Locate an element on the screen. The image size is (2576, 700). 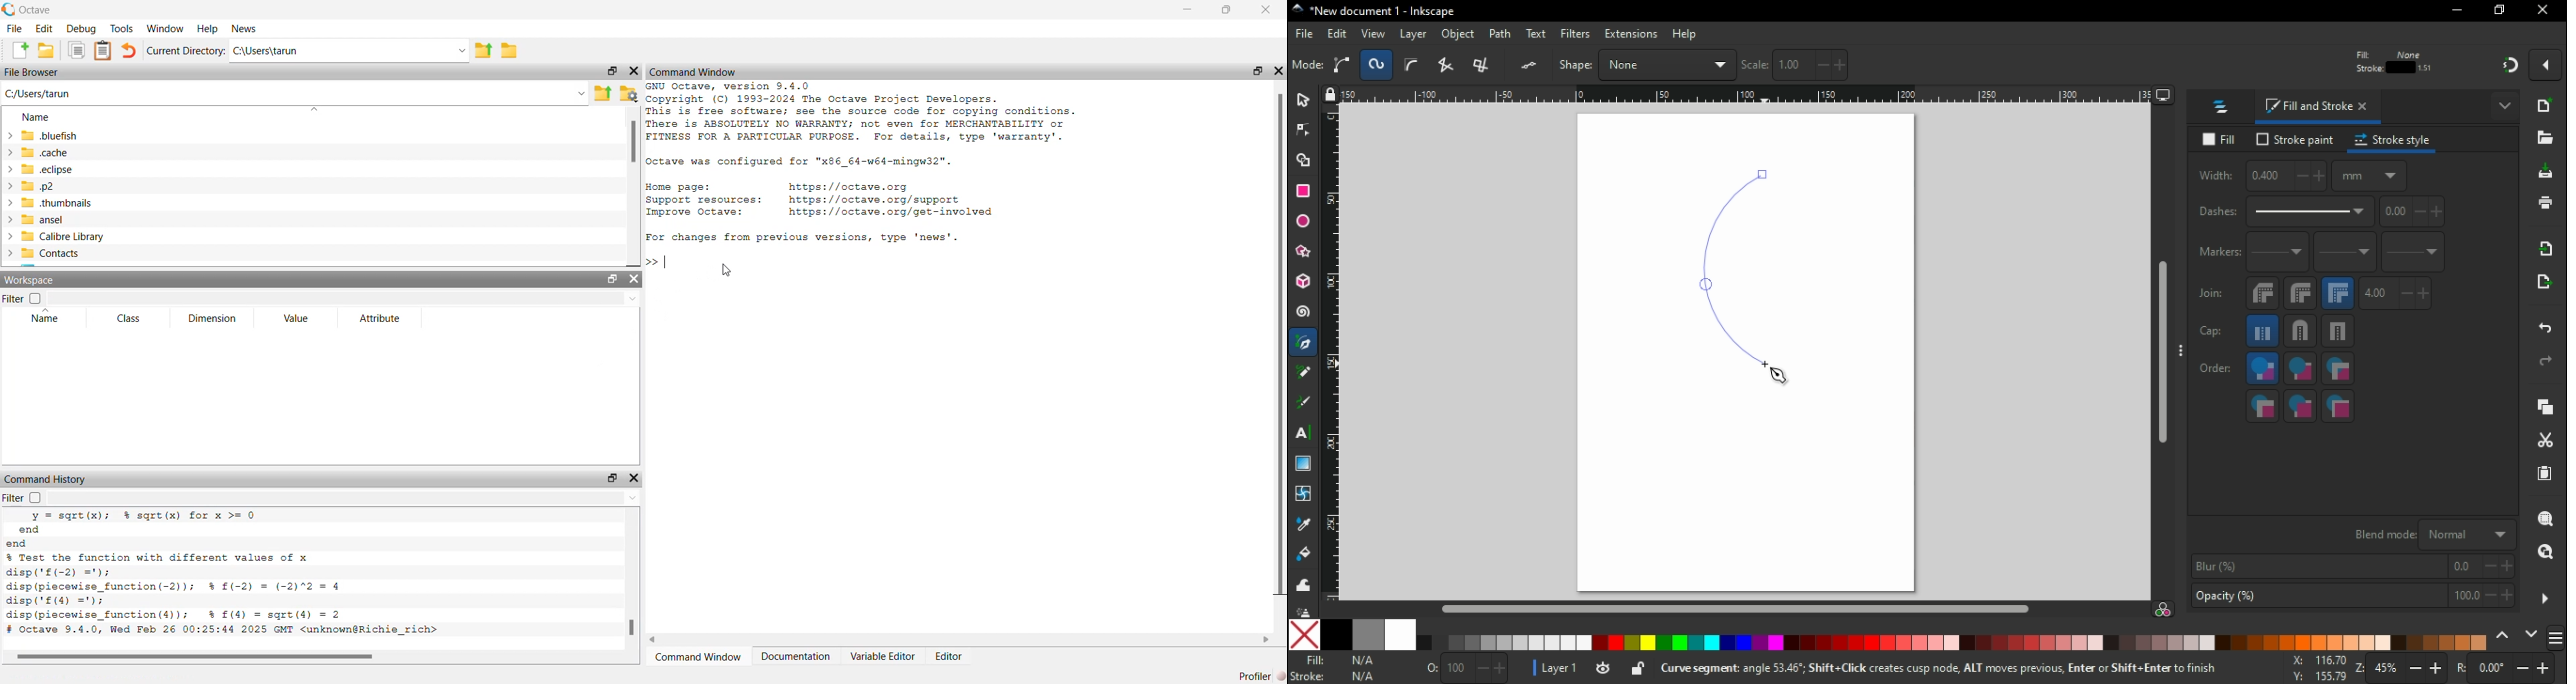
Command History is located at coordinates (45, 476).